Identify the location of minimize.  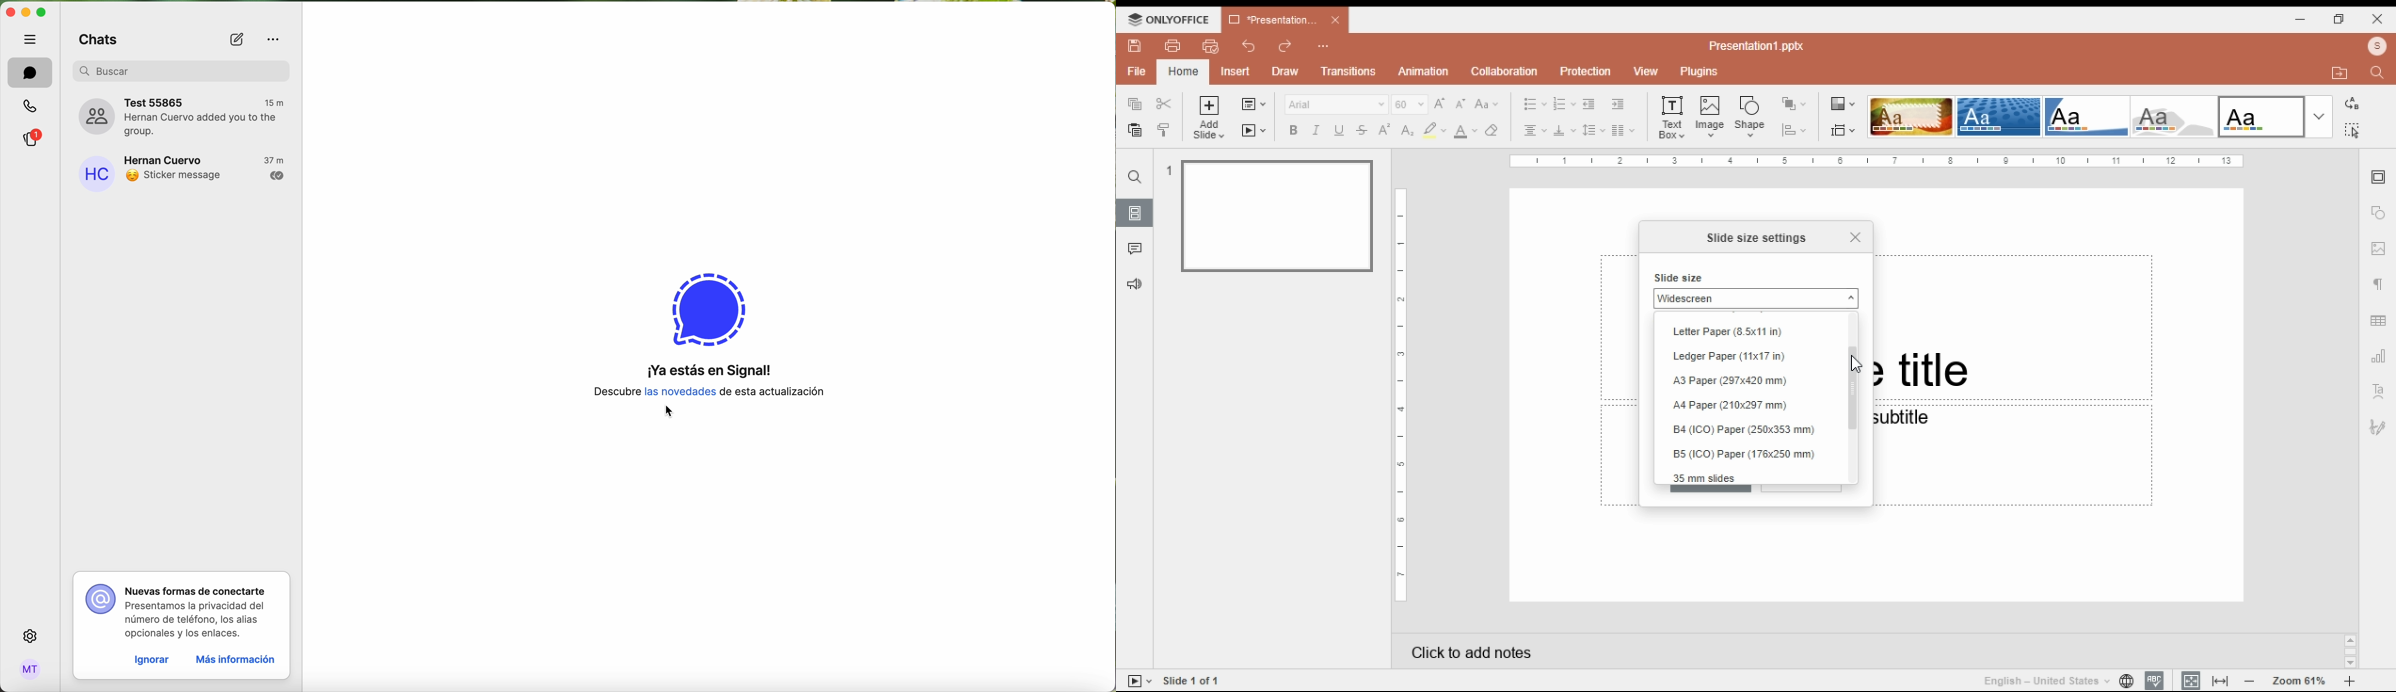
(2301, 18).